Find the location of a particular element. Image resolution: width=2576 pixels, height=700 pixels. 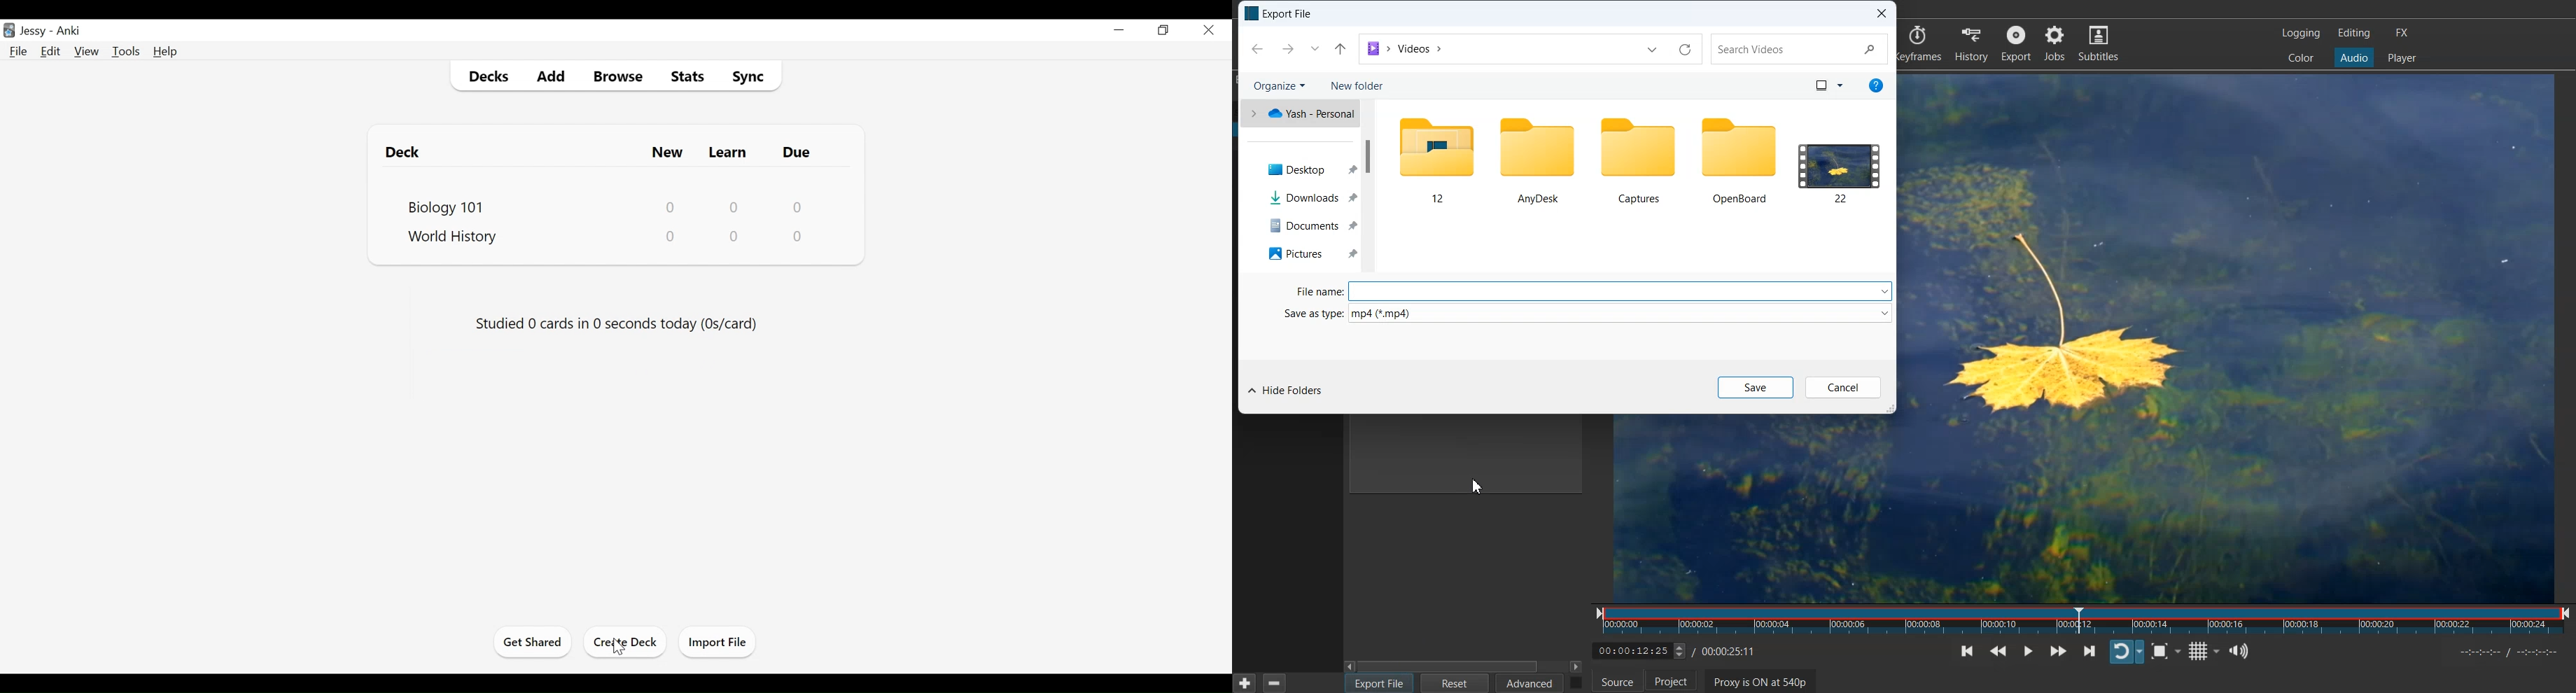

Pictures is located at coordinates (1314, 253).